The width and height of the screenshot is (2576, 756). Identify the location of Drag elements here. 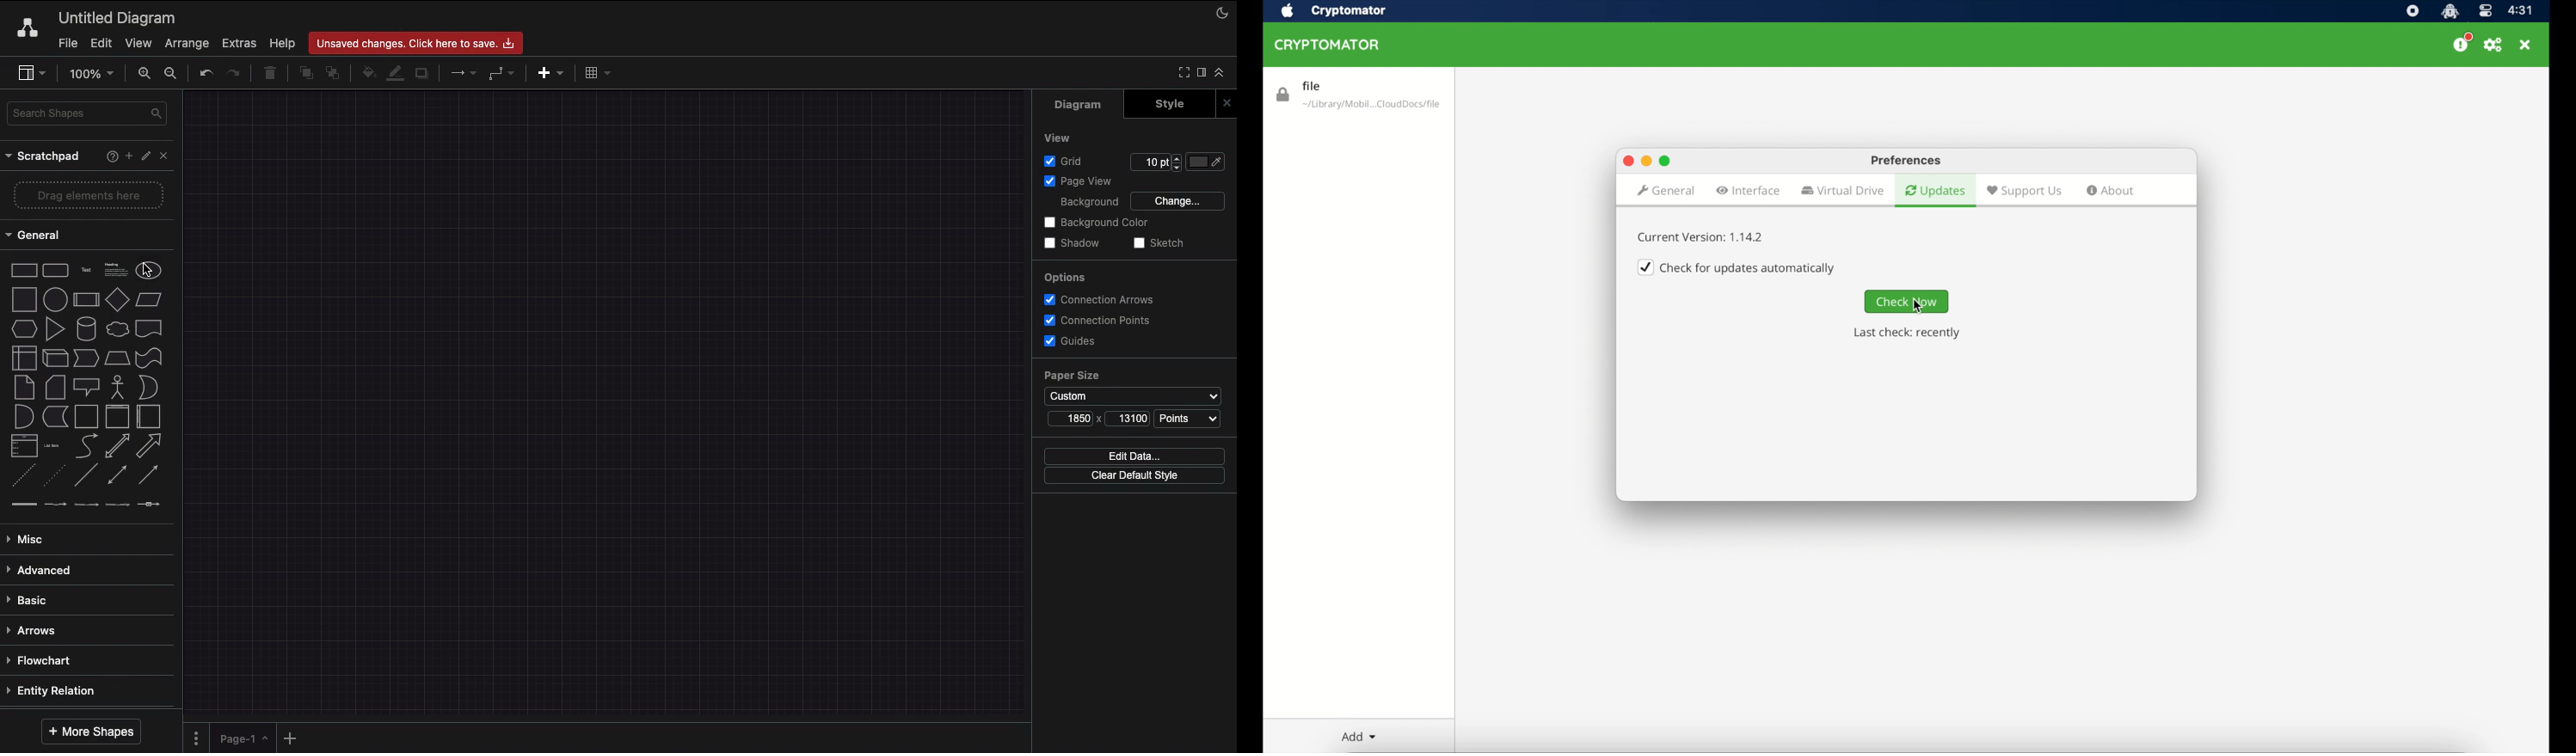
(91, 195).